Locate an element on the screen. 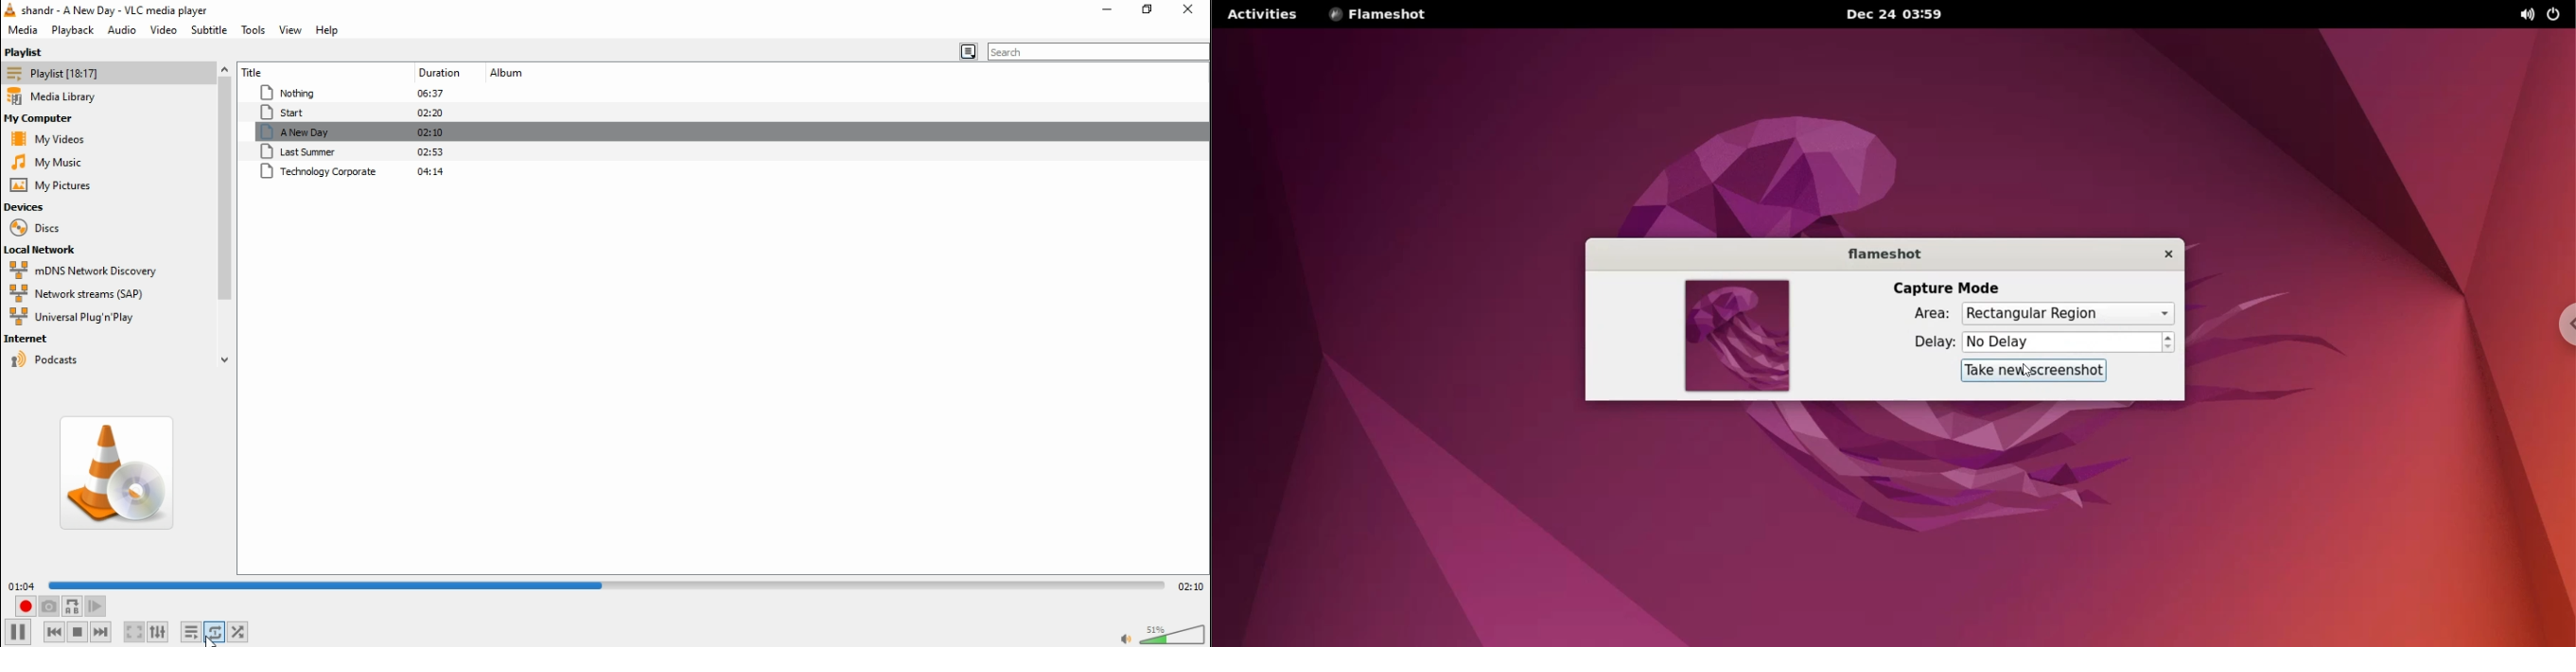  close window is located at coordinates (1188, 10).